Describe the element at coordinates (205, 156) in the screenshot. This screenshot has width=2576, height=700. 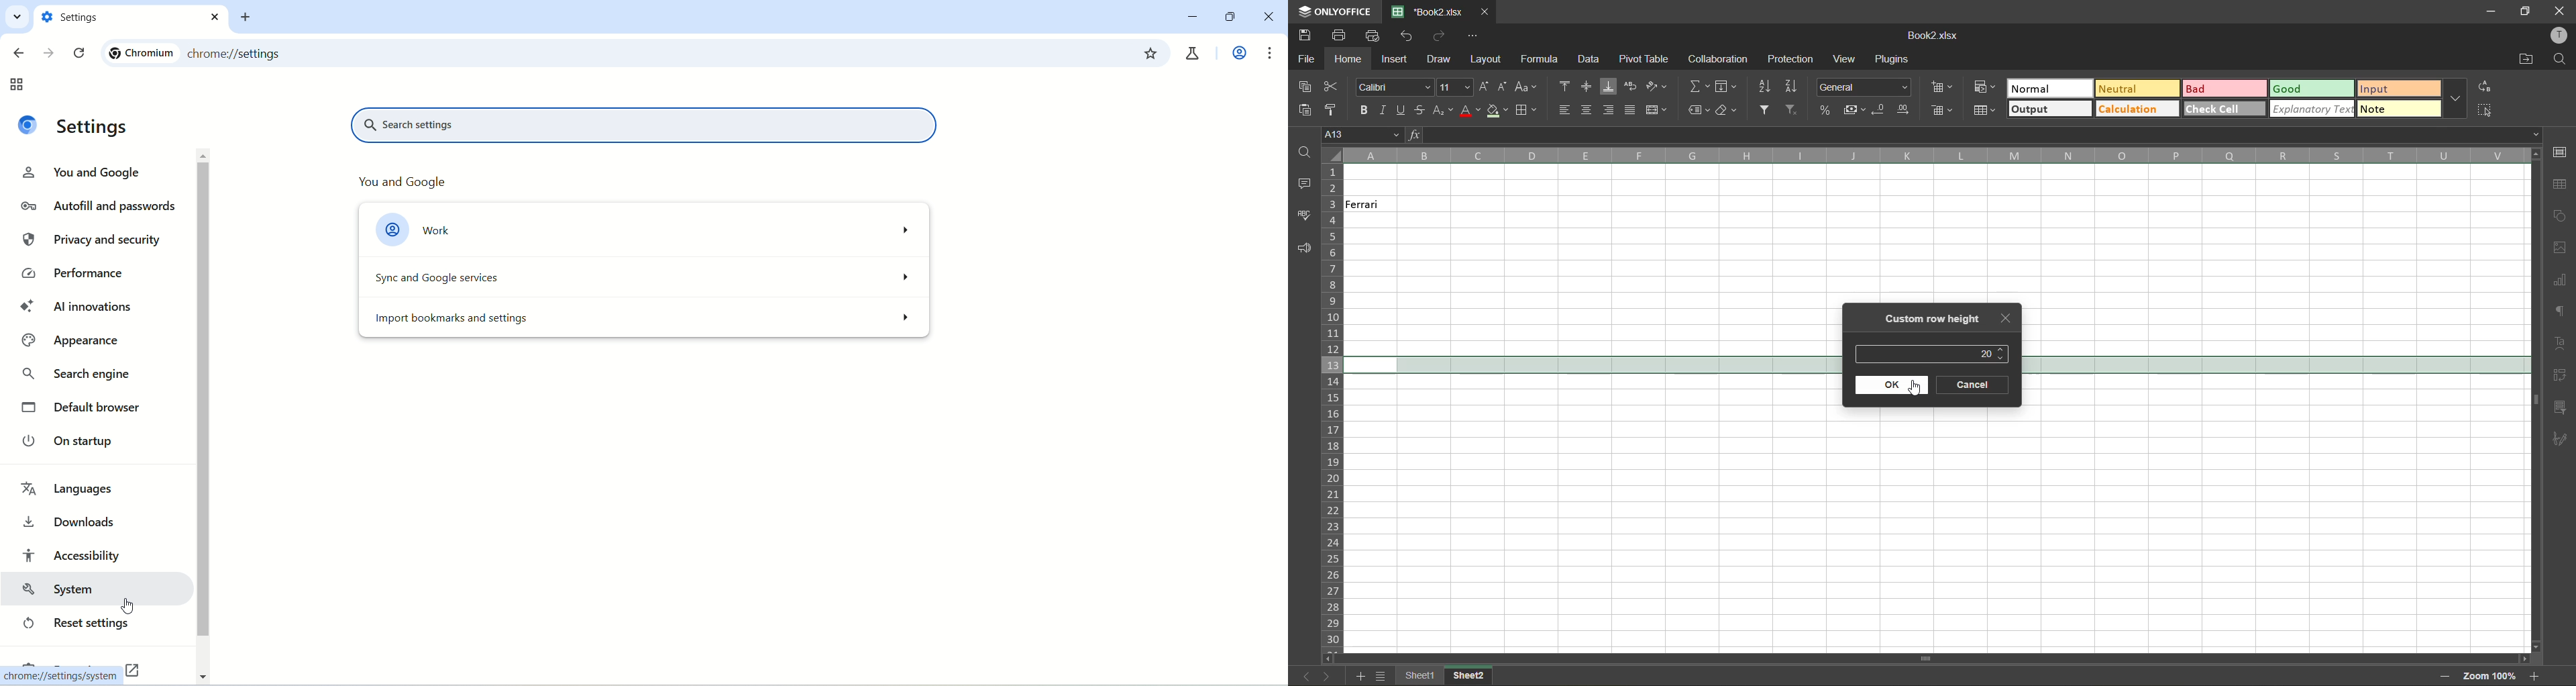
I see `move up` at that location.